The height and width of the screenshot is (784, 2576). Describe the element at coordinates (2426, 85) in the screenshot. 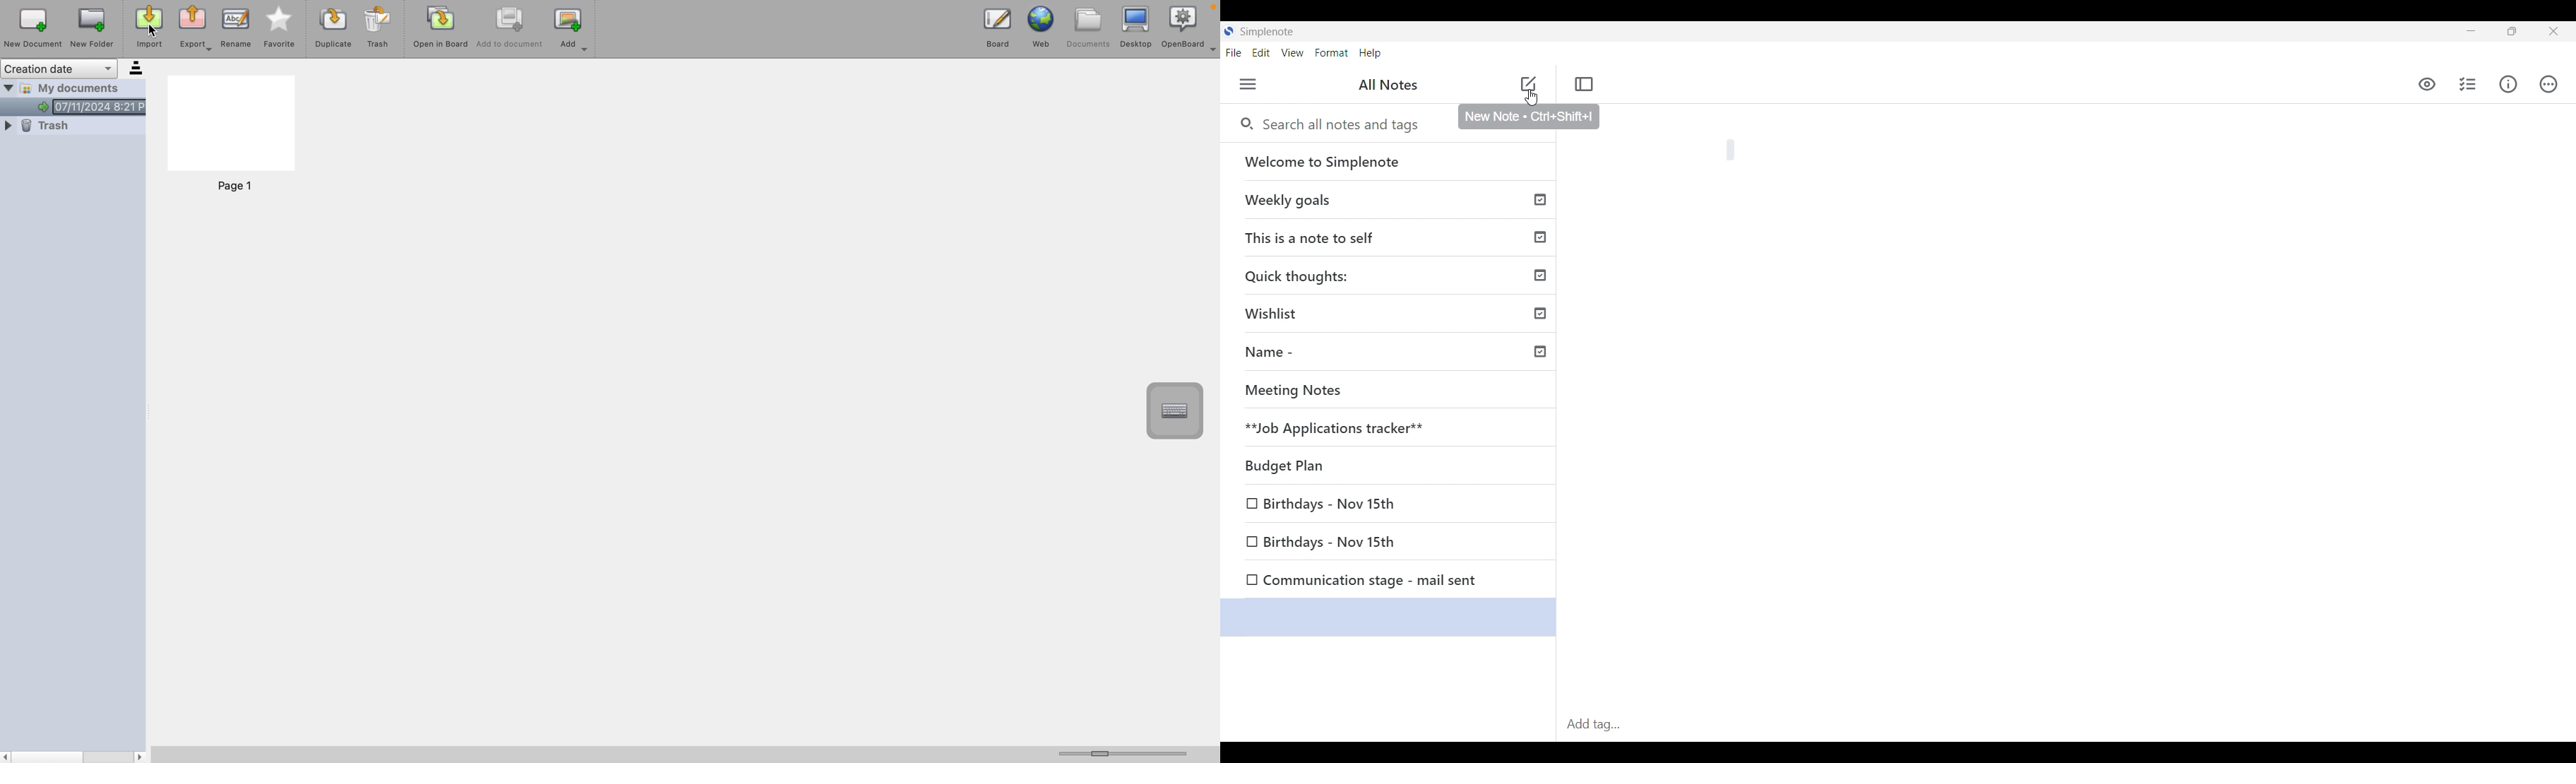

I see `Markdown preview toggle` at that location.